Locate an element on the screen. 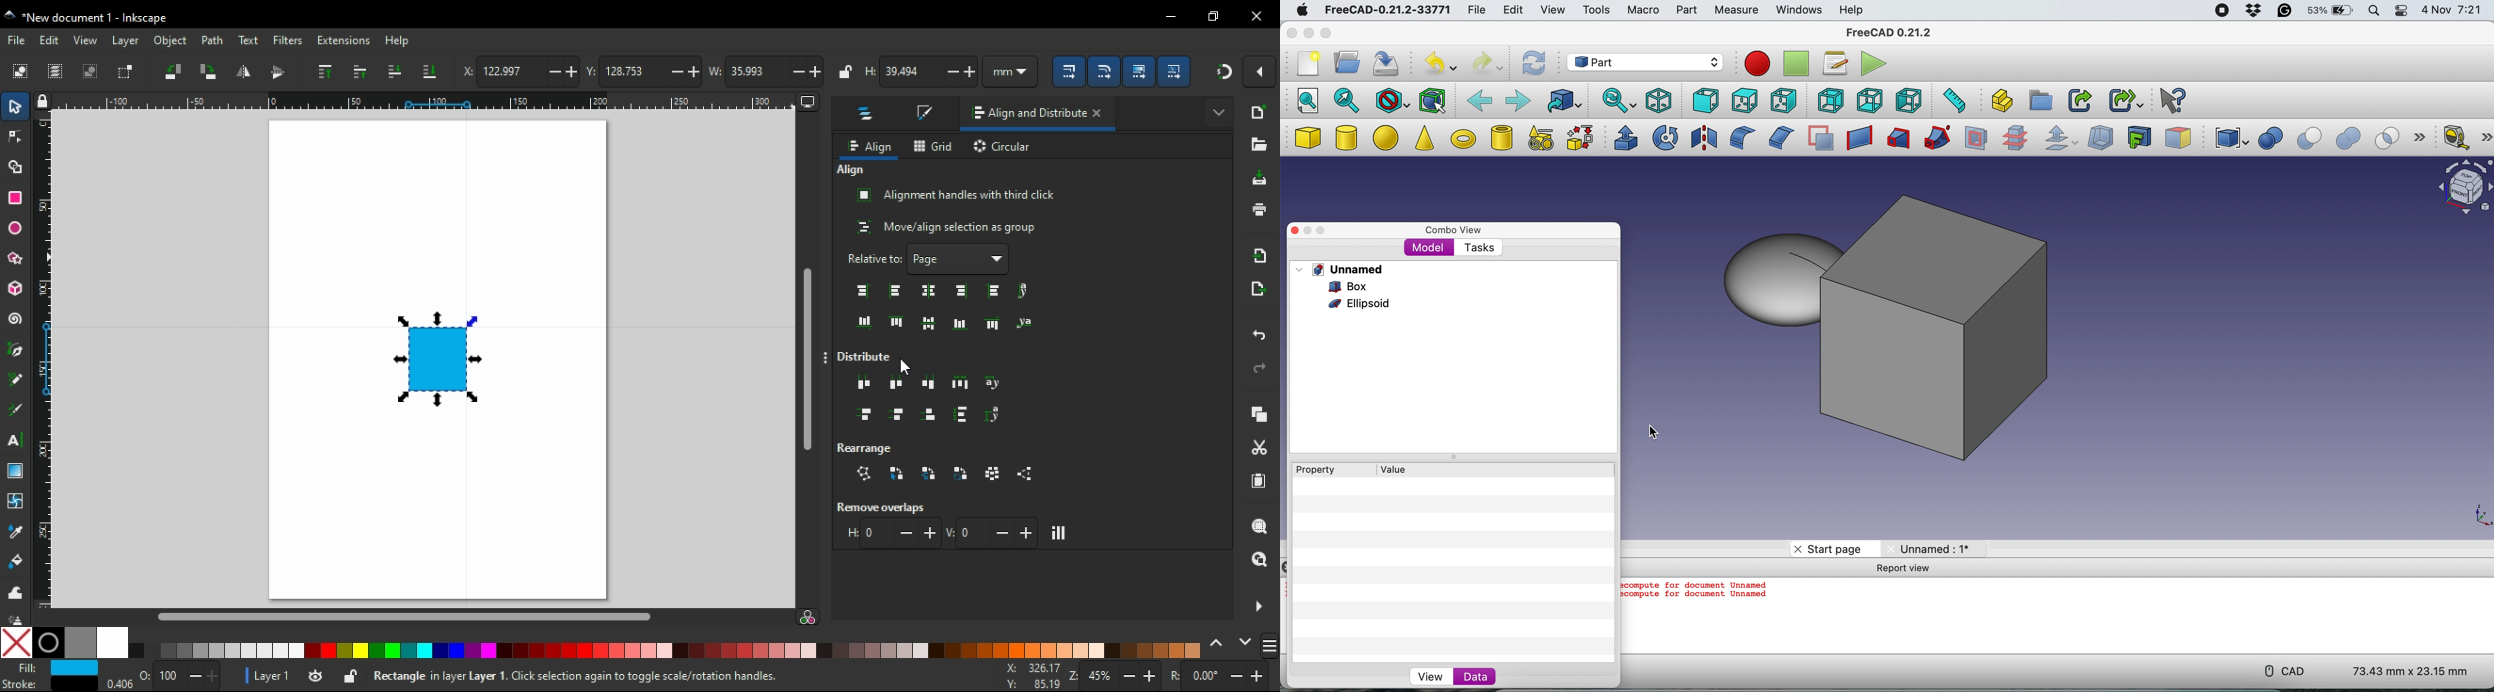 The width and height of the screenshot is (2520, 700). help is located at coordinates (398, 41).